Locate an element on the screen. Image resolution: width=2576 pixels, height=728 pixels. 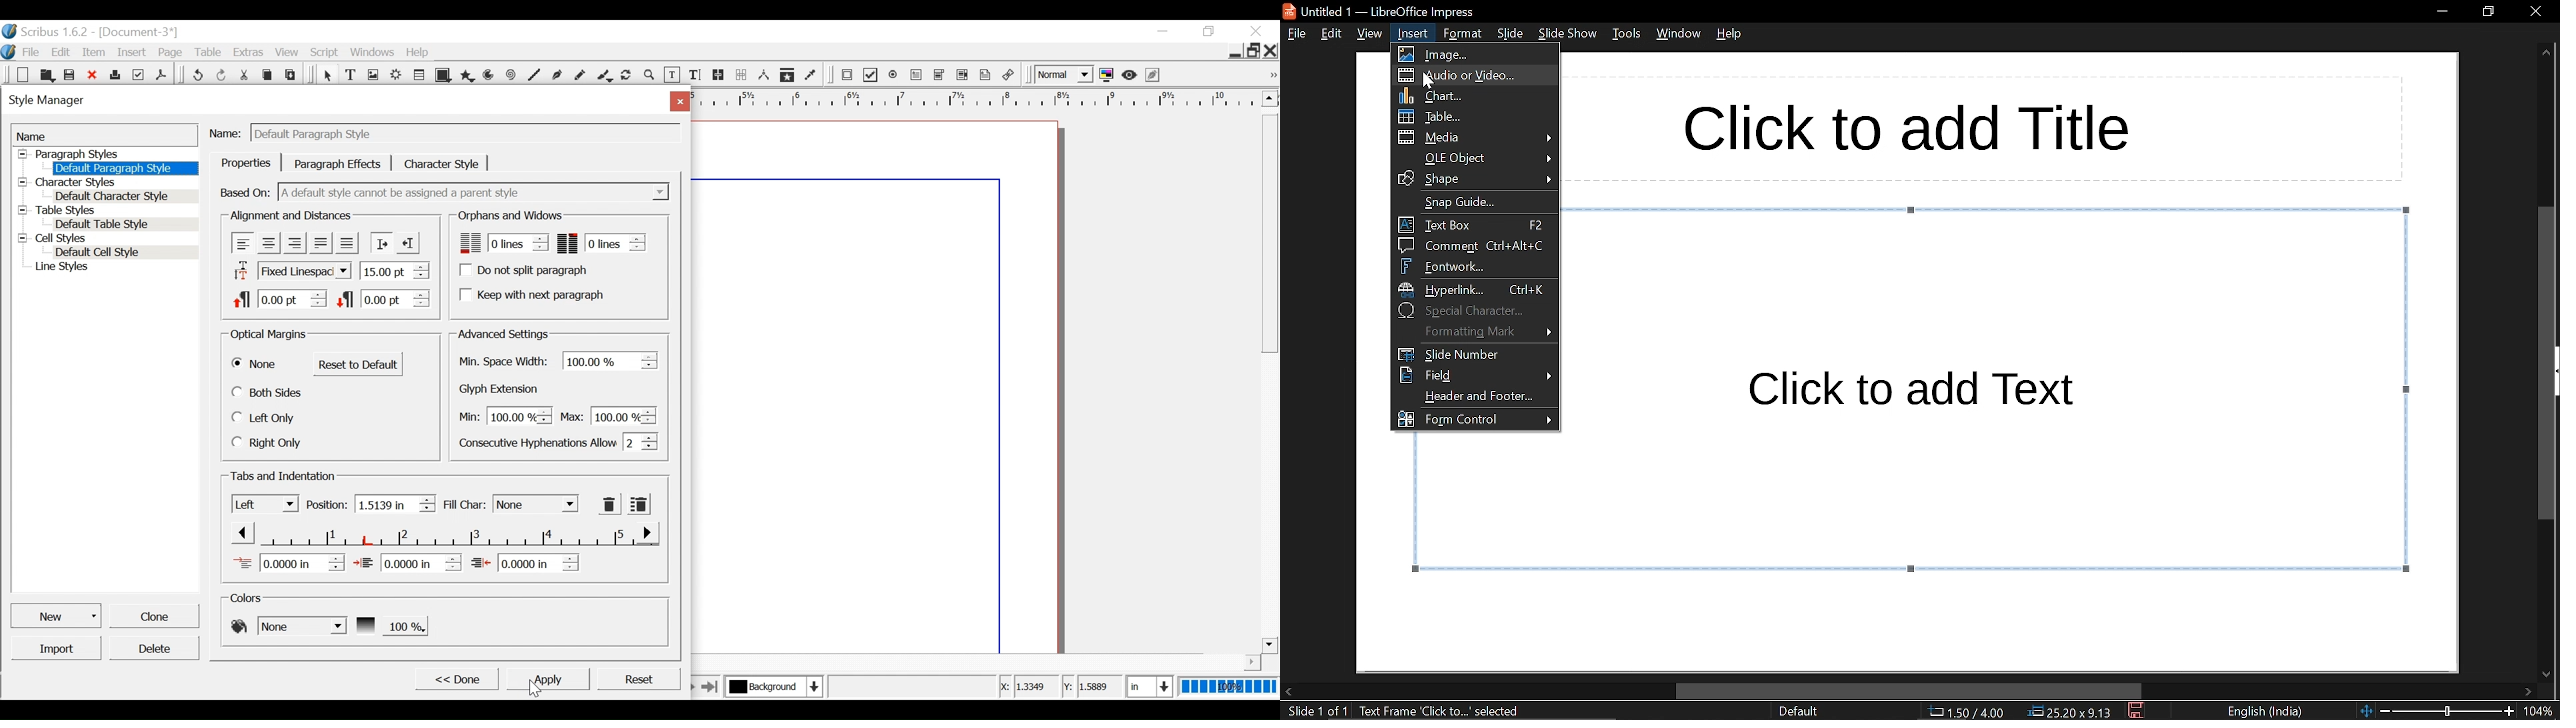
Align Forced Justified is located at coordinates (347, 243).